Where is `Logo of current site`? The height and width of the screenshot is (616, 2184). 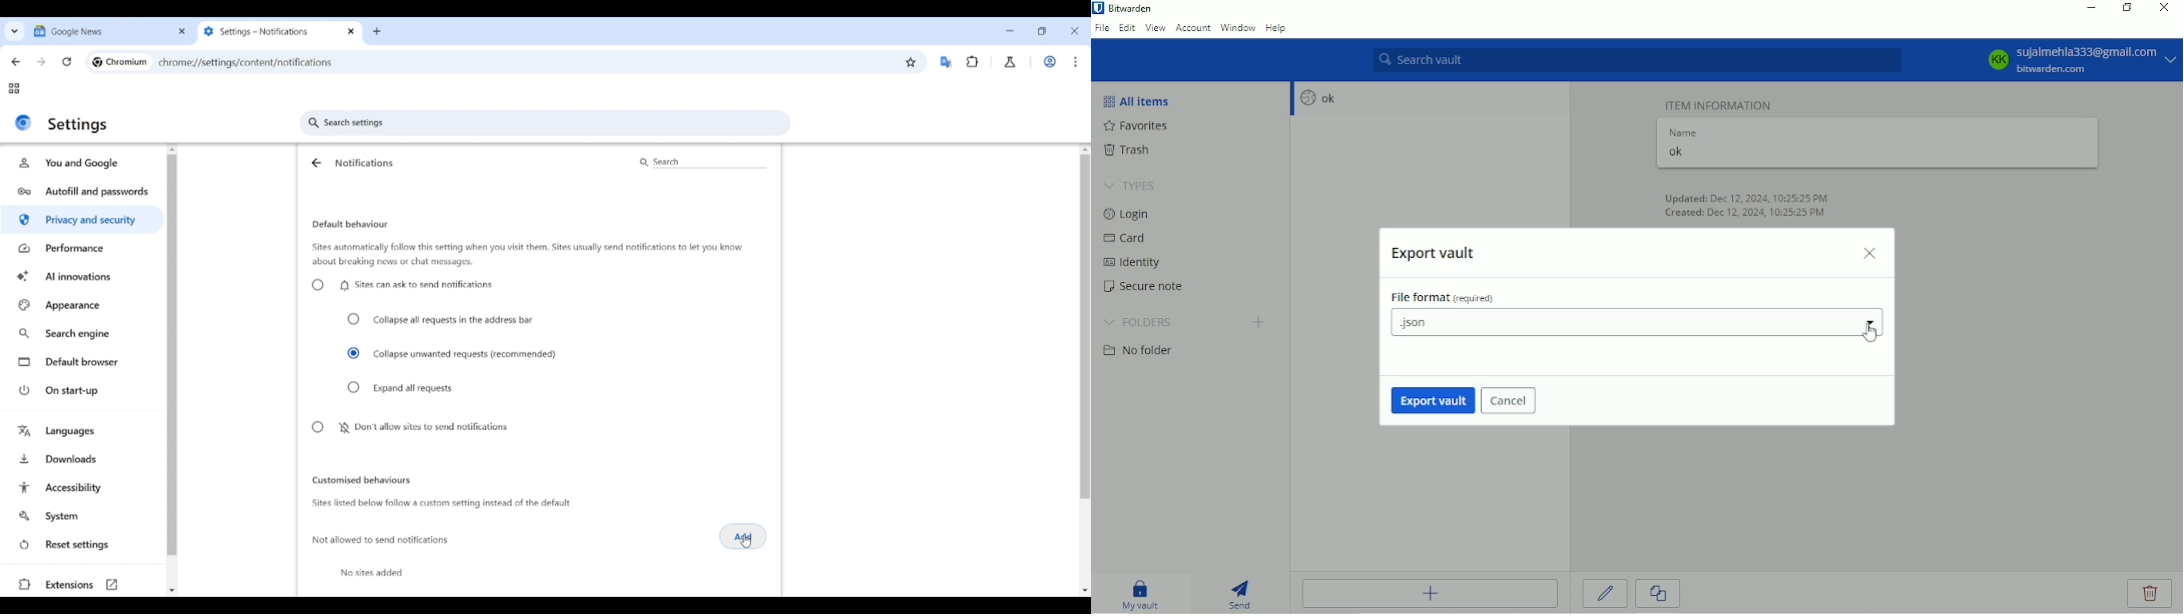
Logo of current site is located at coordinates (23, 122).